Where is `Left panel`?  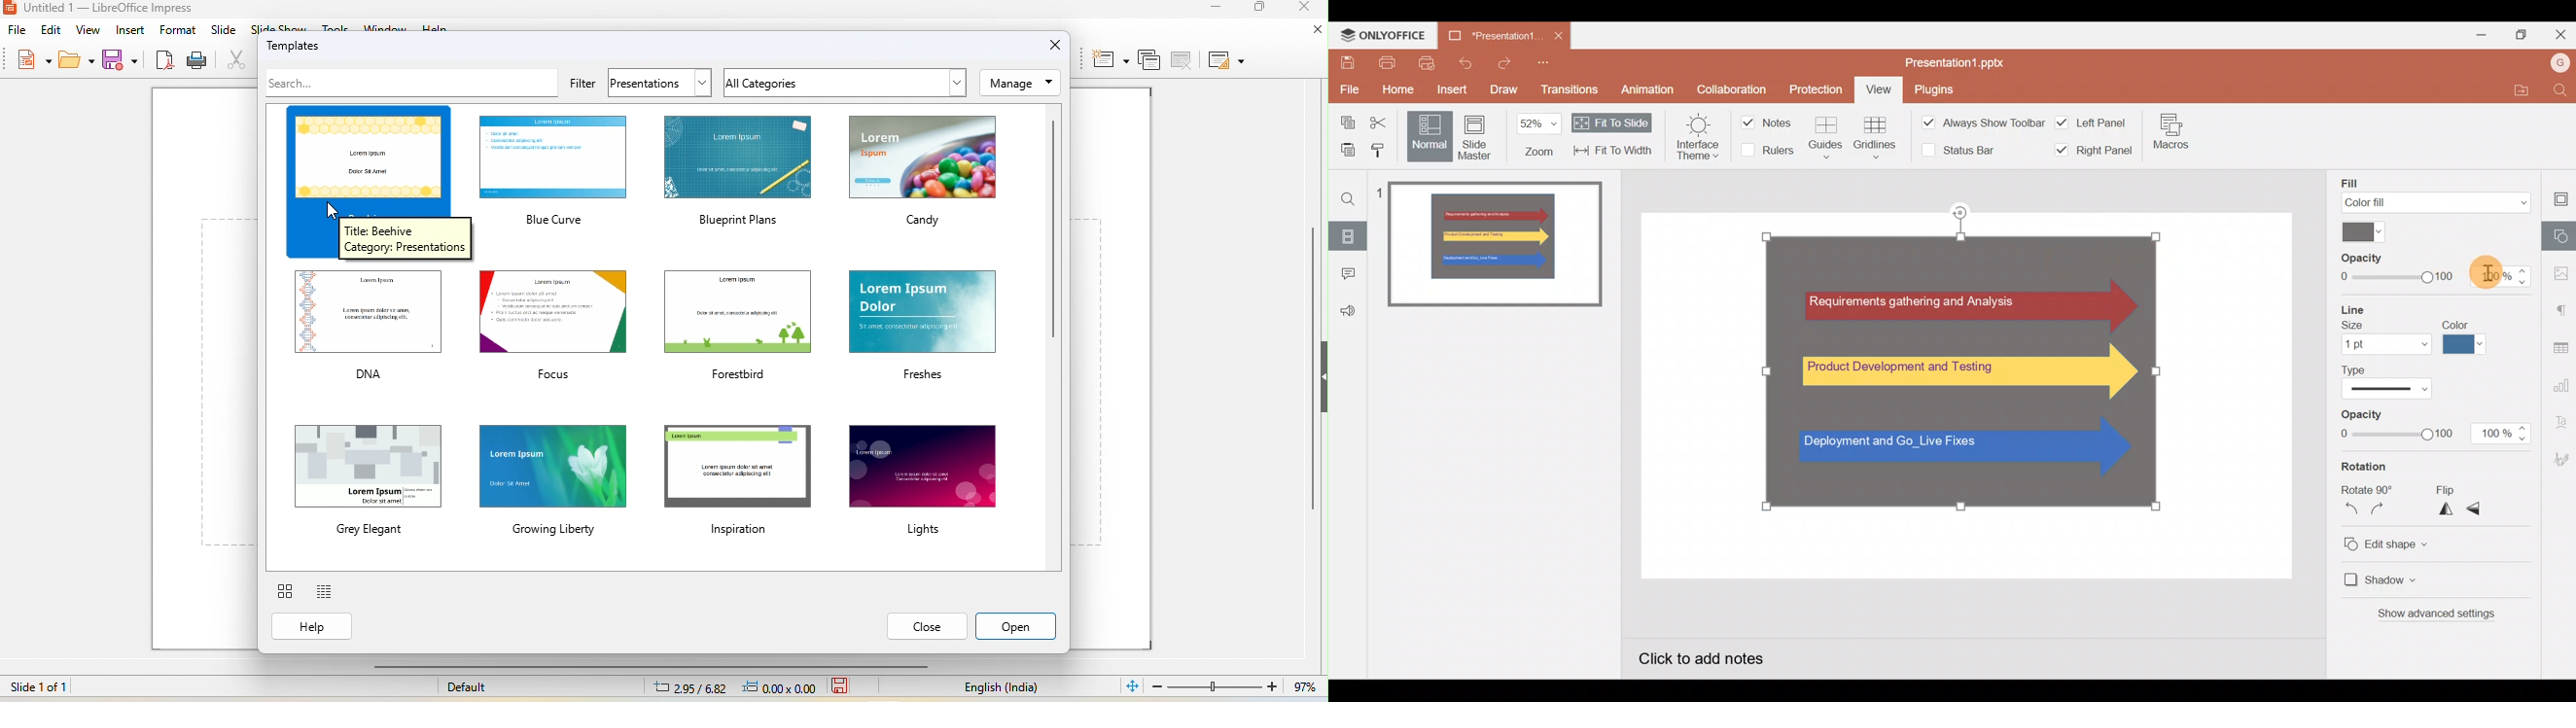 Left panel is located at coordinates (2092, 121).